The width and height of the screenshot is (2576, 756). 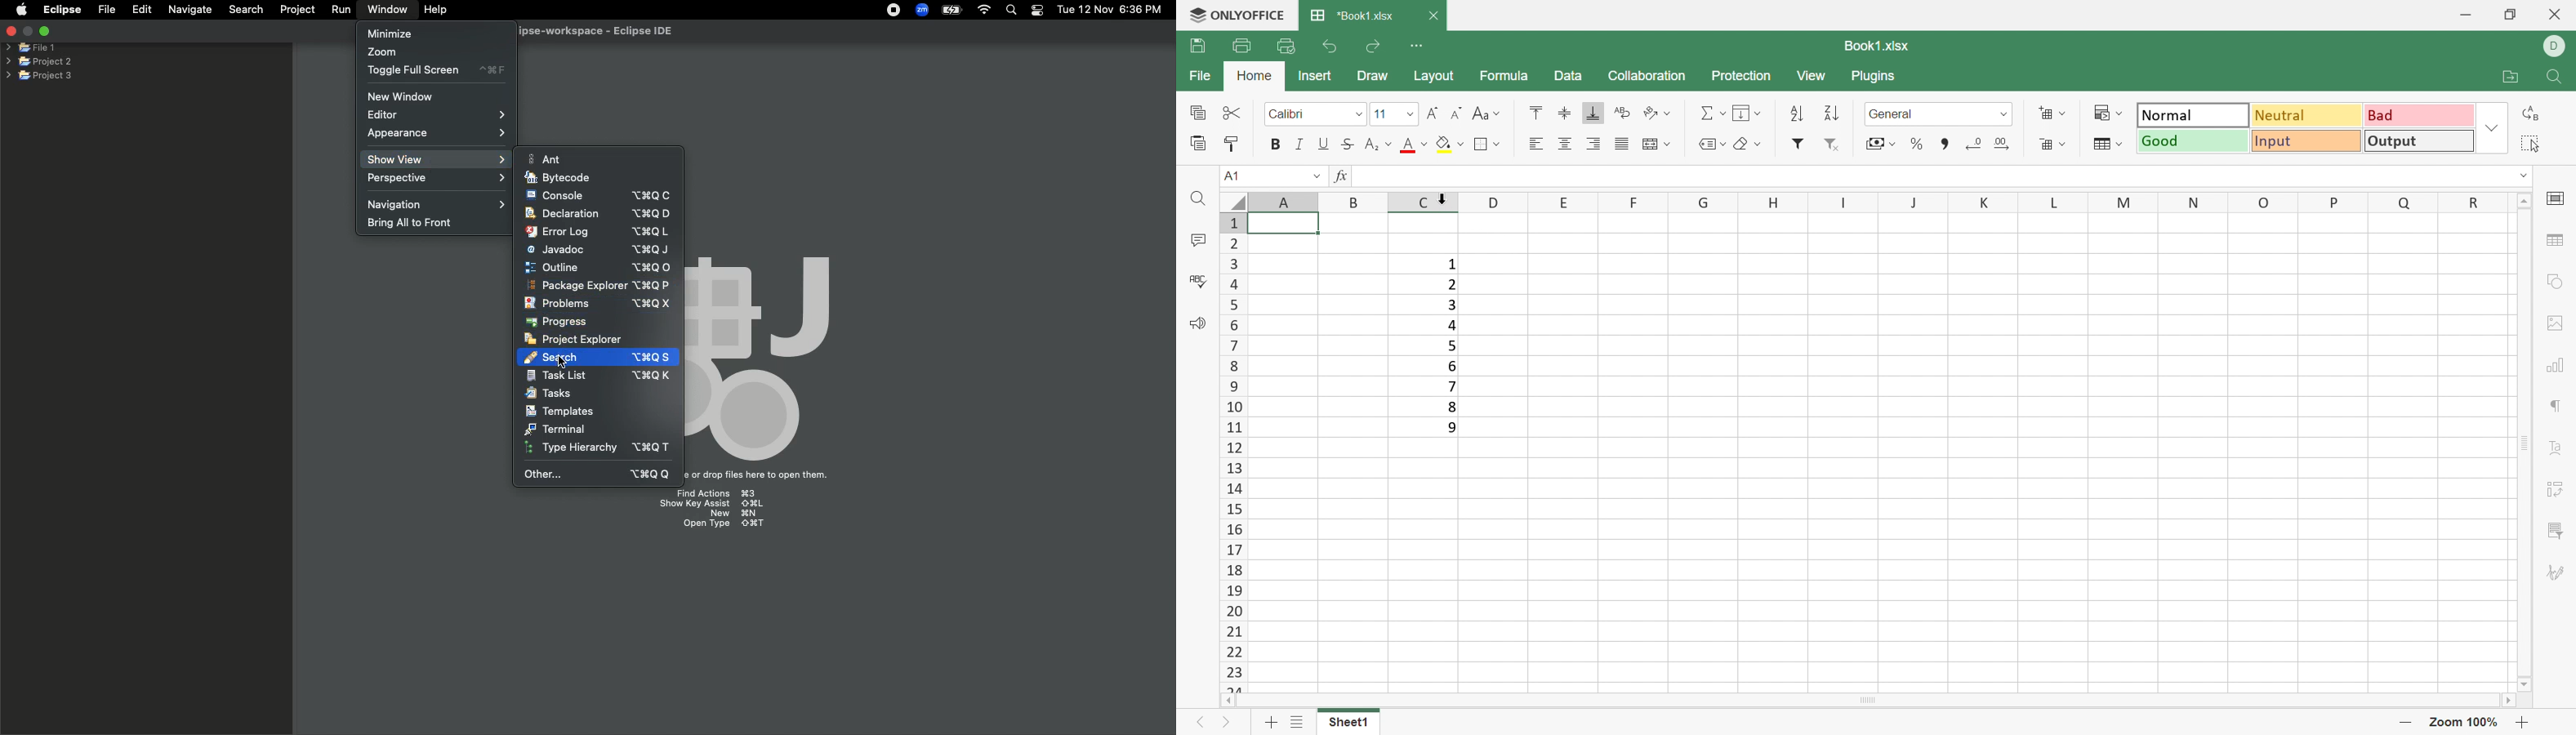 I want to click on Print, so click(x=1239, y=47).